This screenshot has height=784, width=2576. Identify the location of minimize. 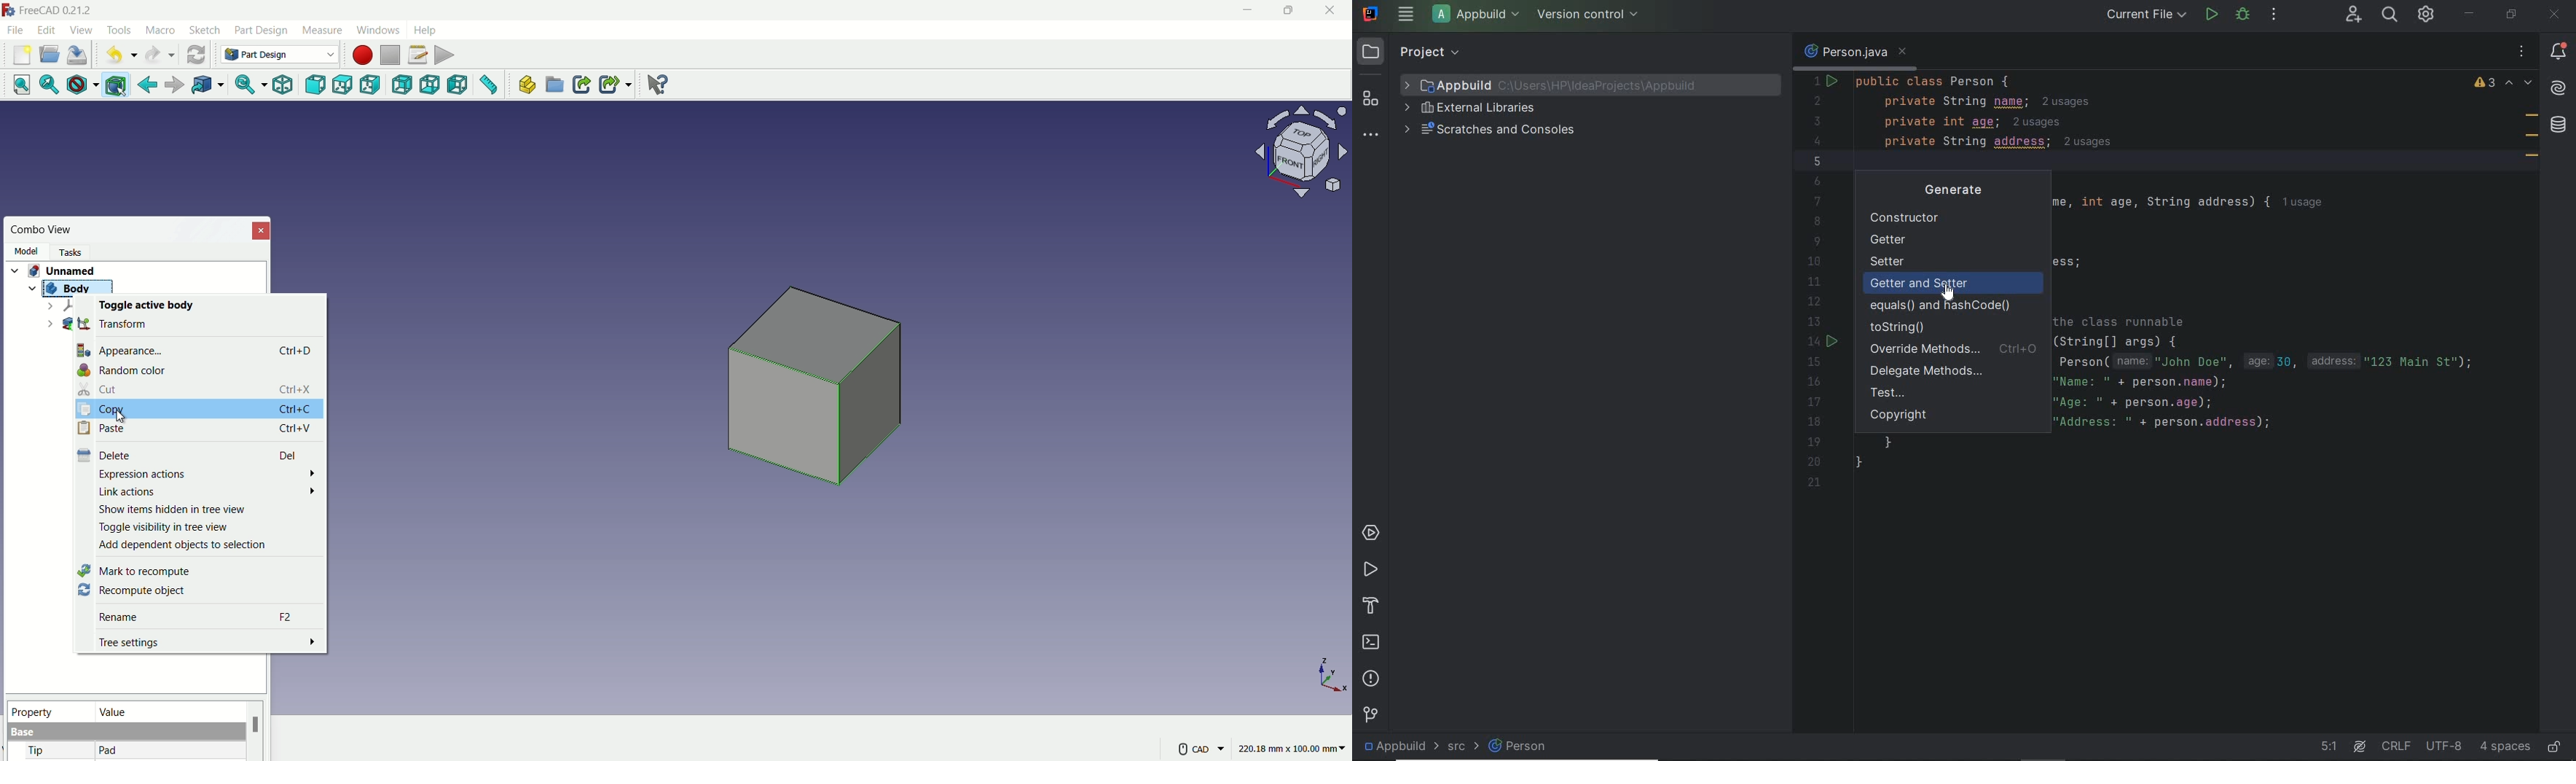
(2469, 13).